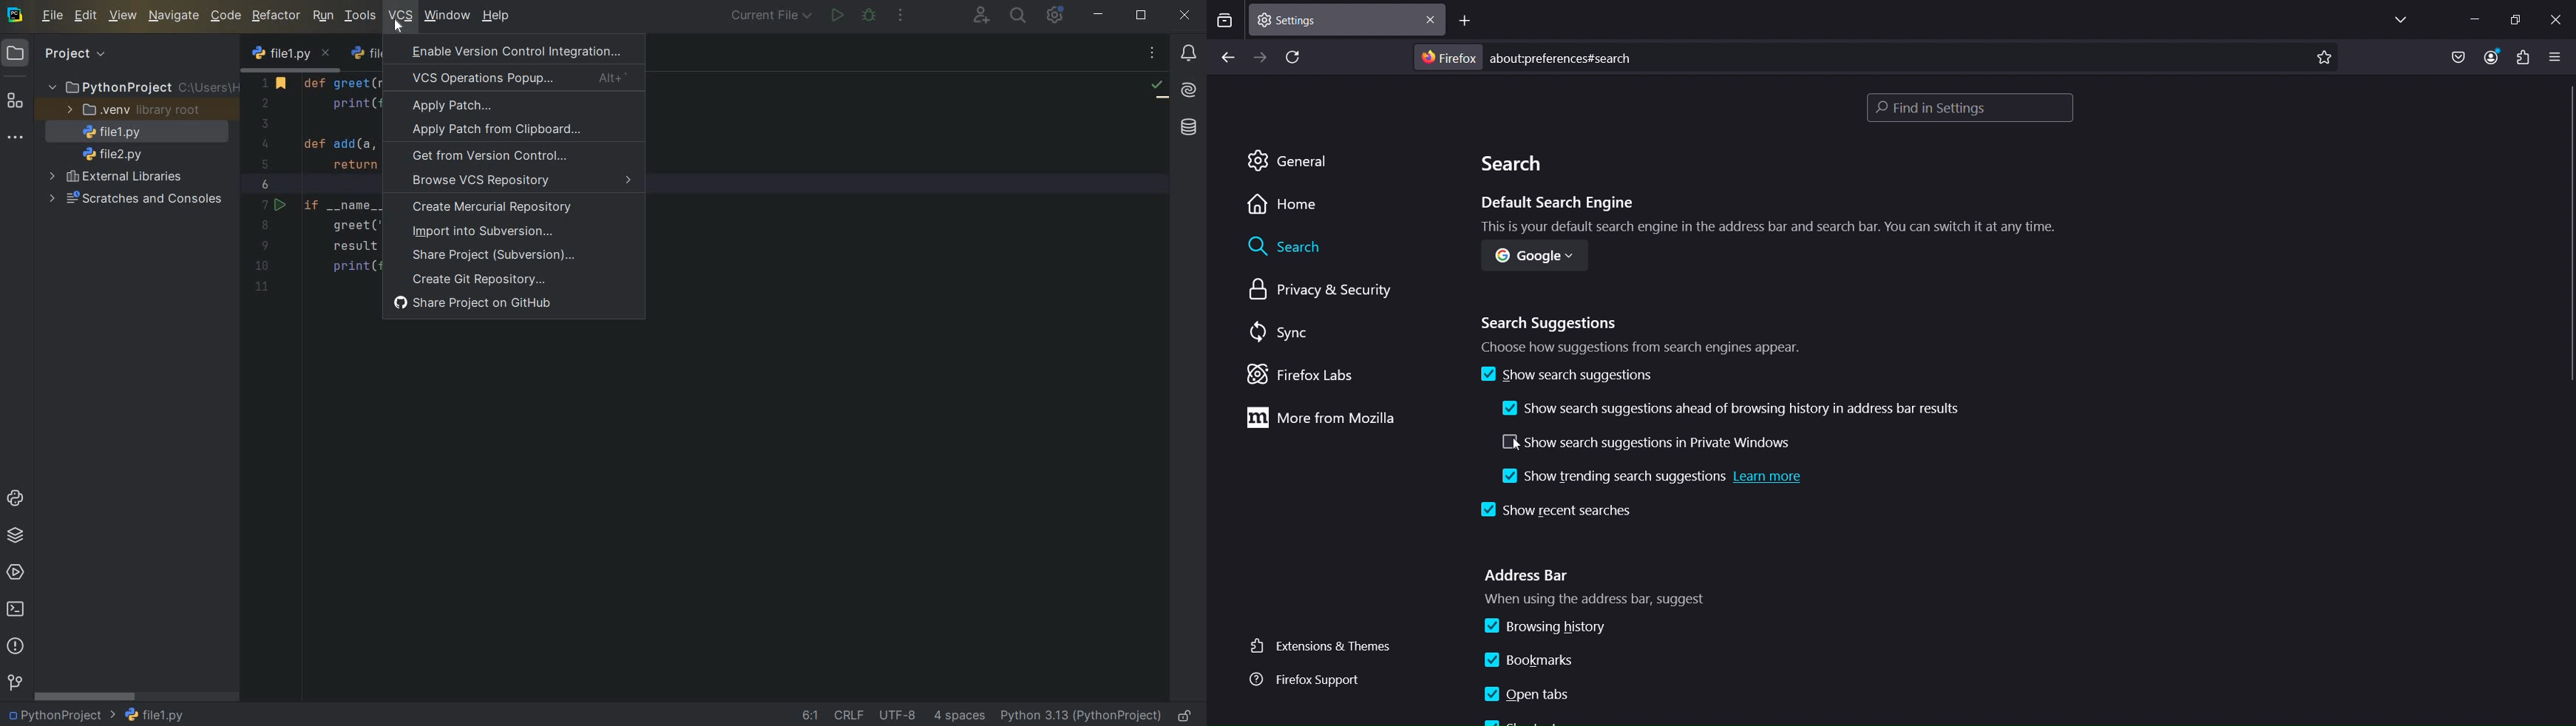 This screenshot has width=2576, height=728. I want to click on text, so click(1526, 57).